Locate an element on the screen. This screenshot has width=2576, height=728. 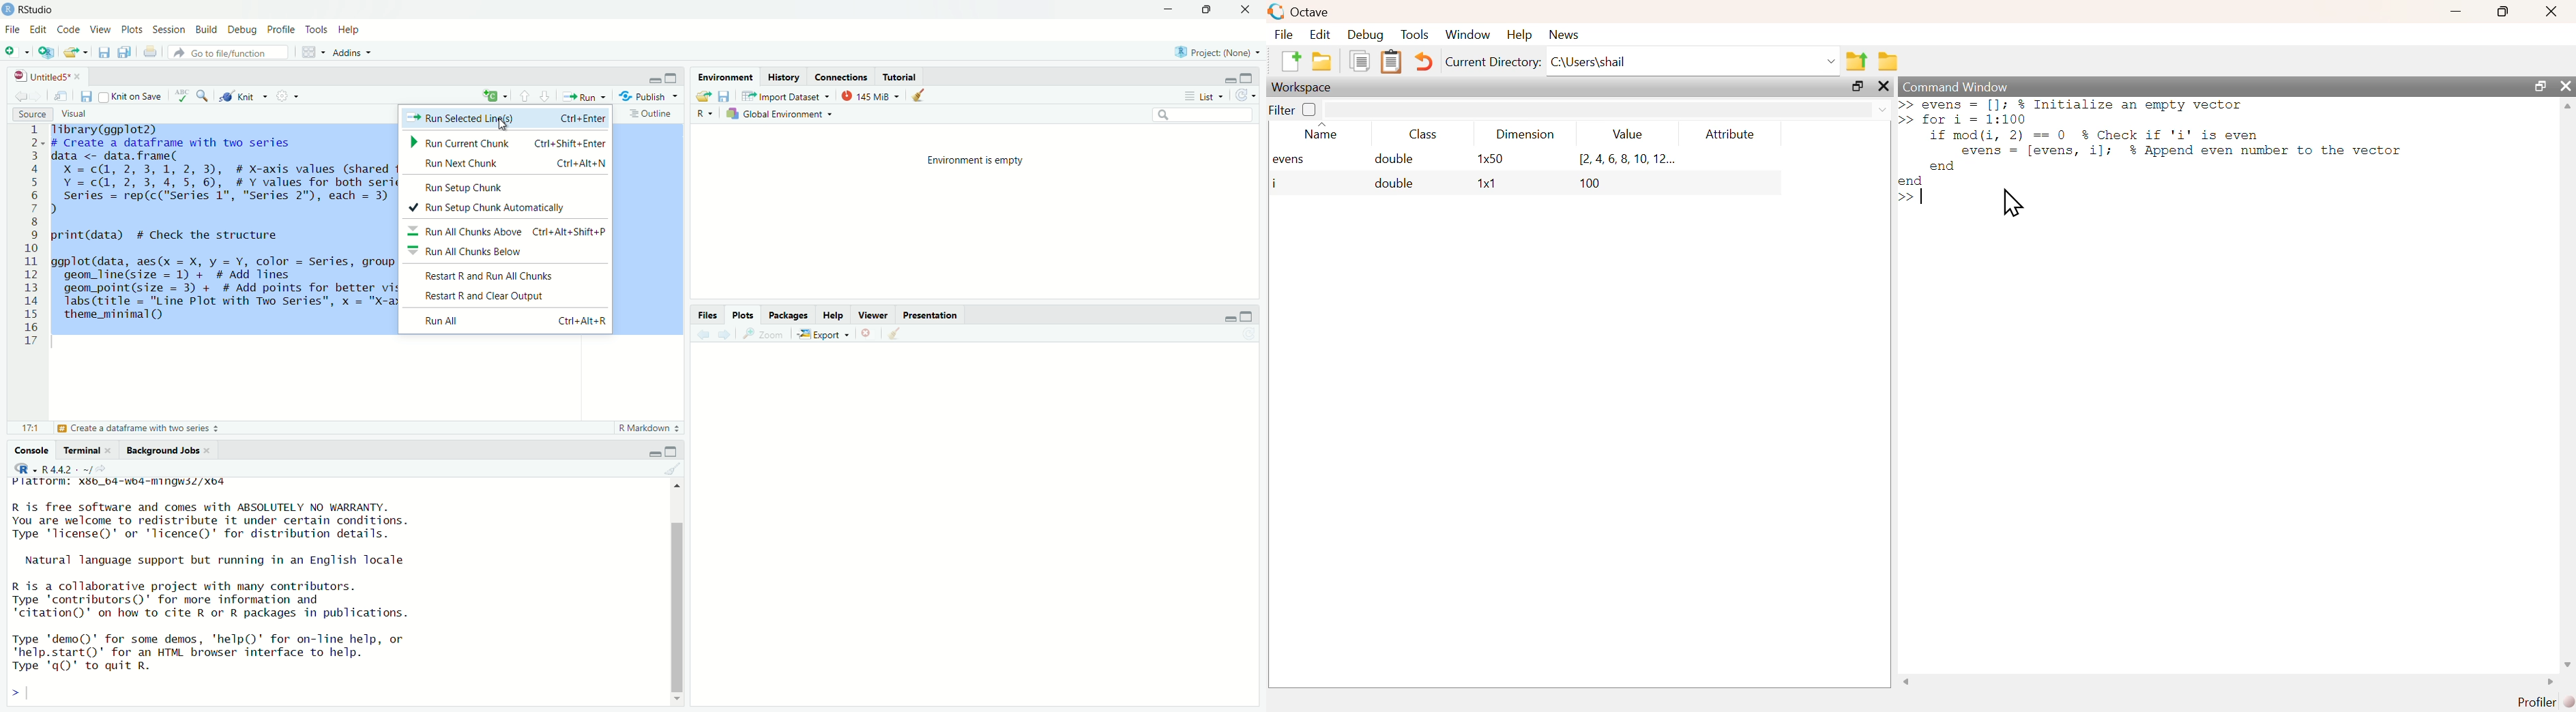
Global Enviornment is located at coordinates (780, 116).